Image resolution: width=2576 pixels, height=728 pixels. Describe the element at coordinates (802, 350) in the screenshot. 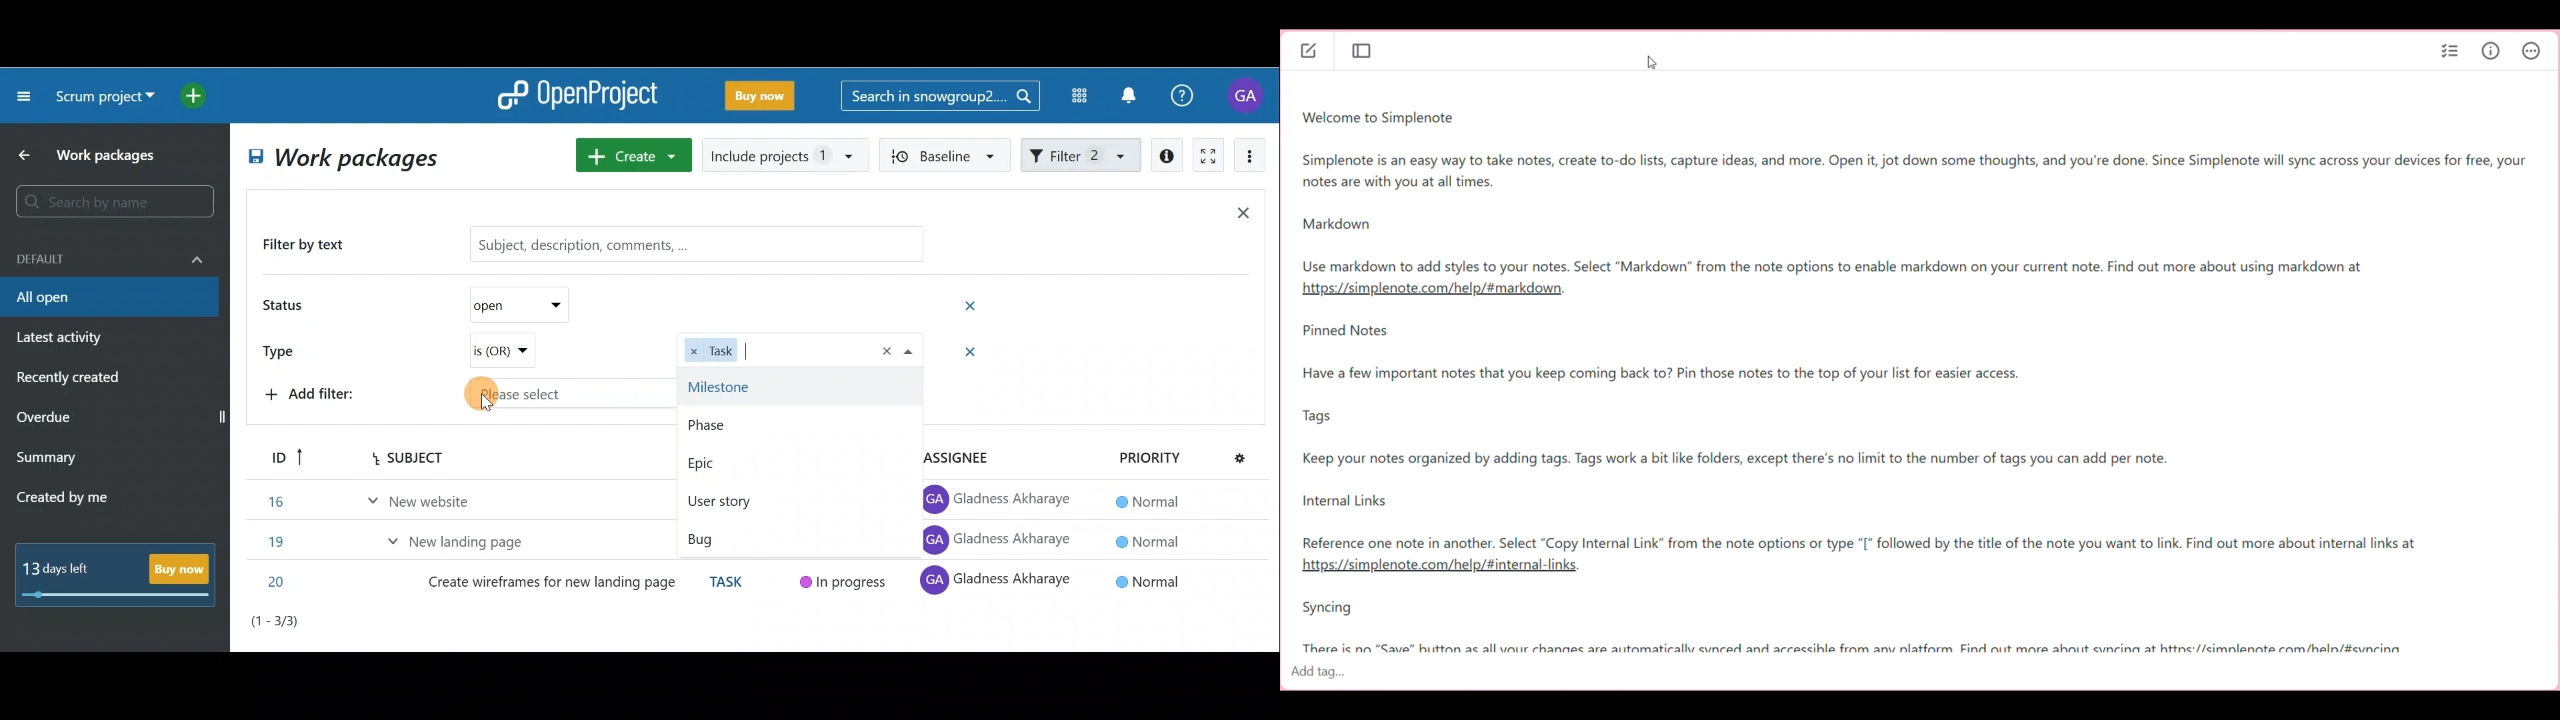

I see `Select type` at that location.